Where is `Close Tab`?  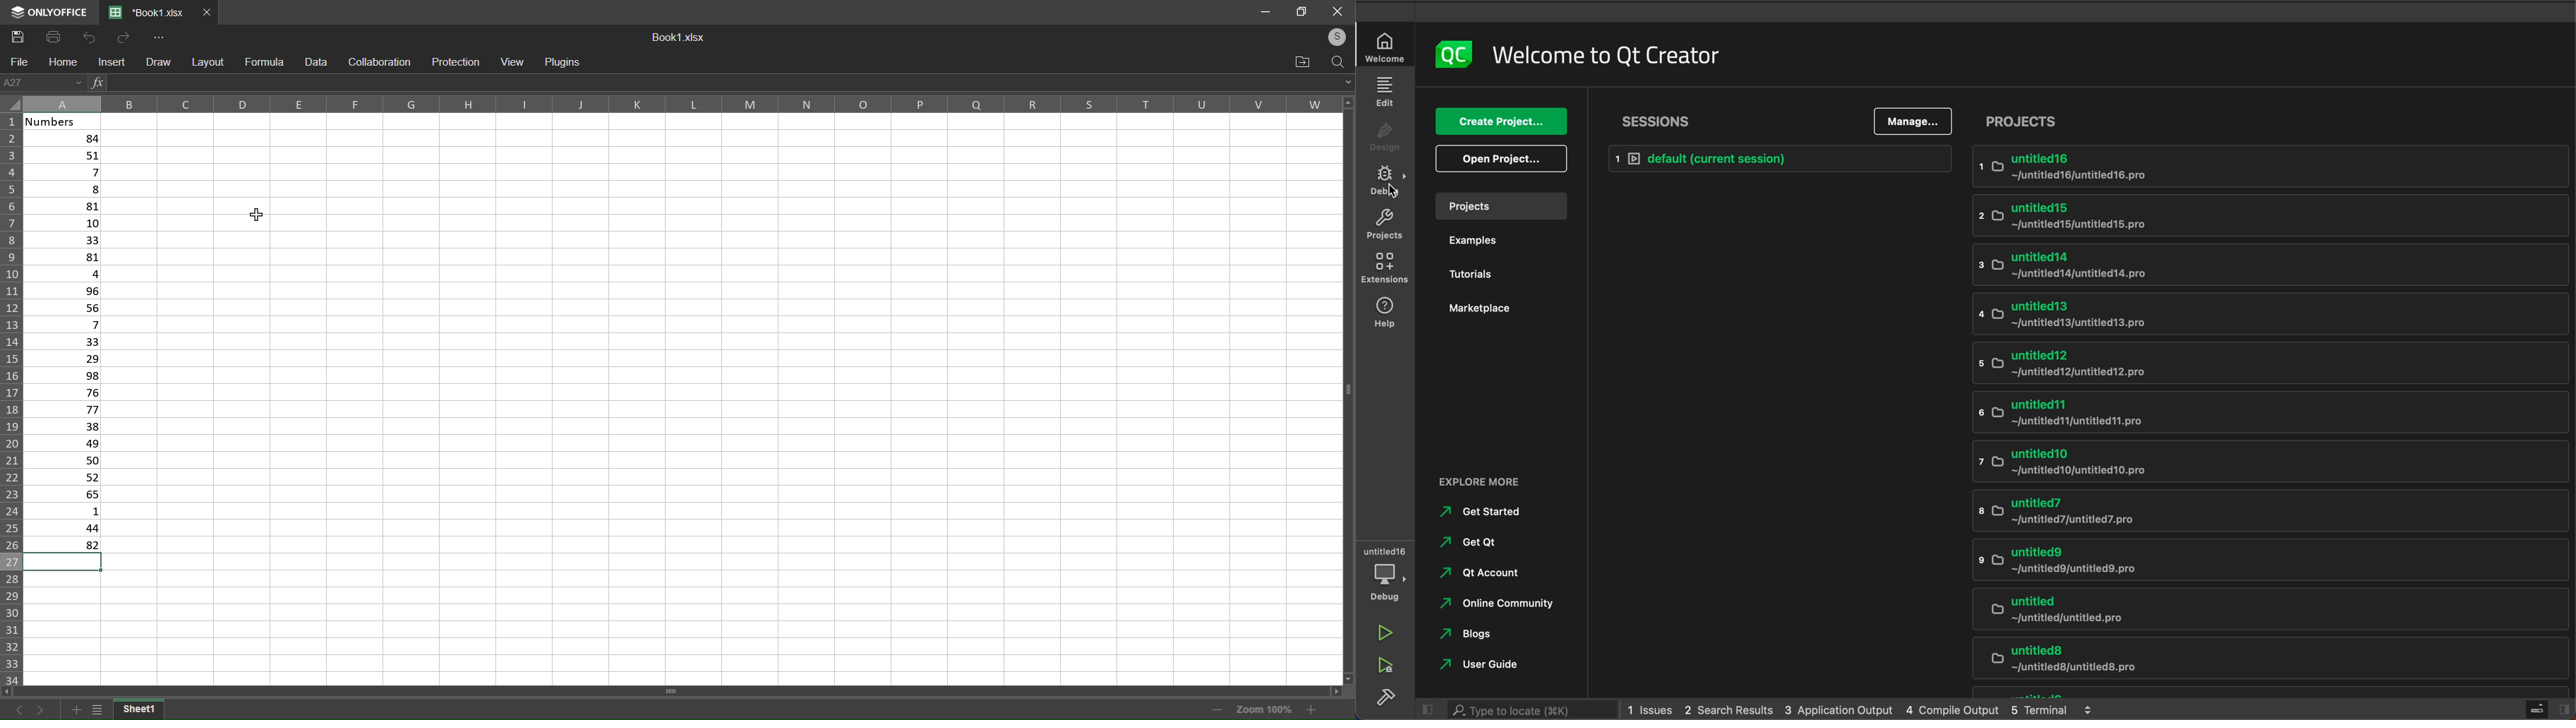 Close Tab is located at coordinates (208, 12).